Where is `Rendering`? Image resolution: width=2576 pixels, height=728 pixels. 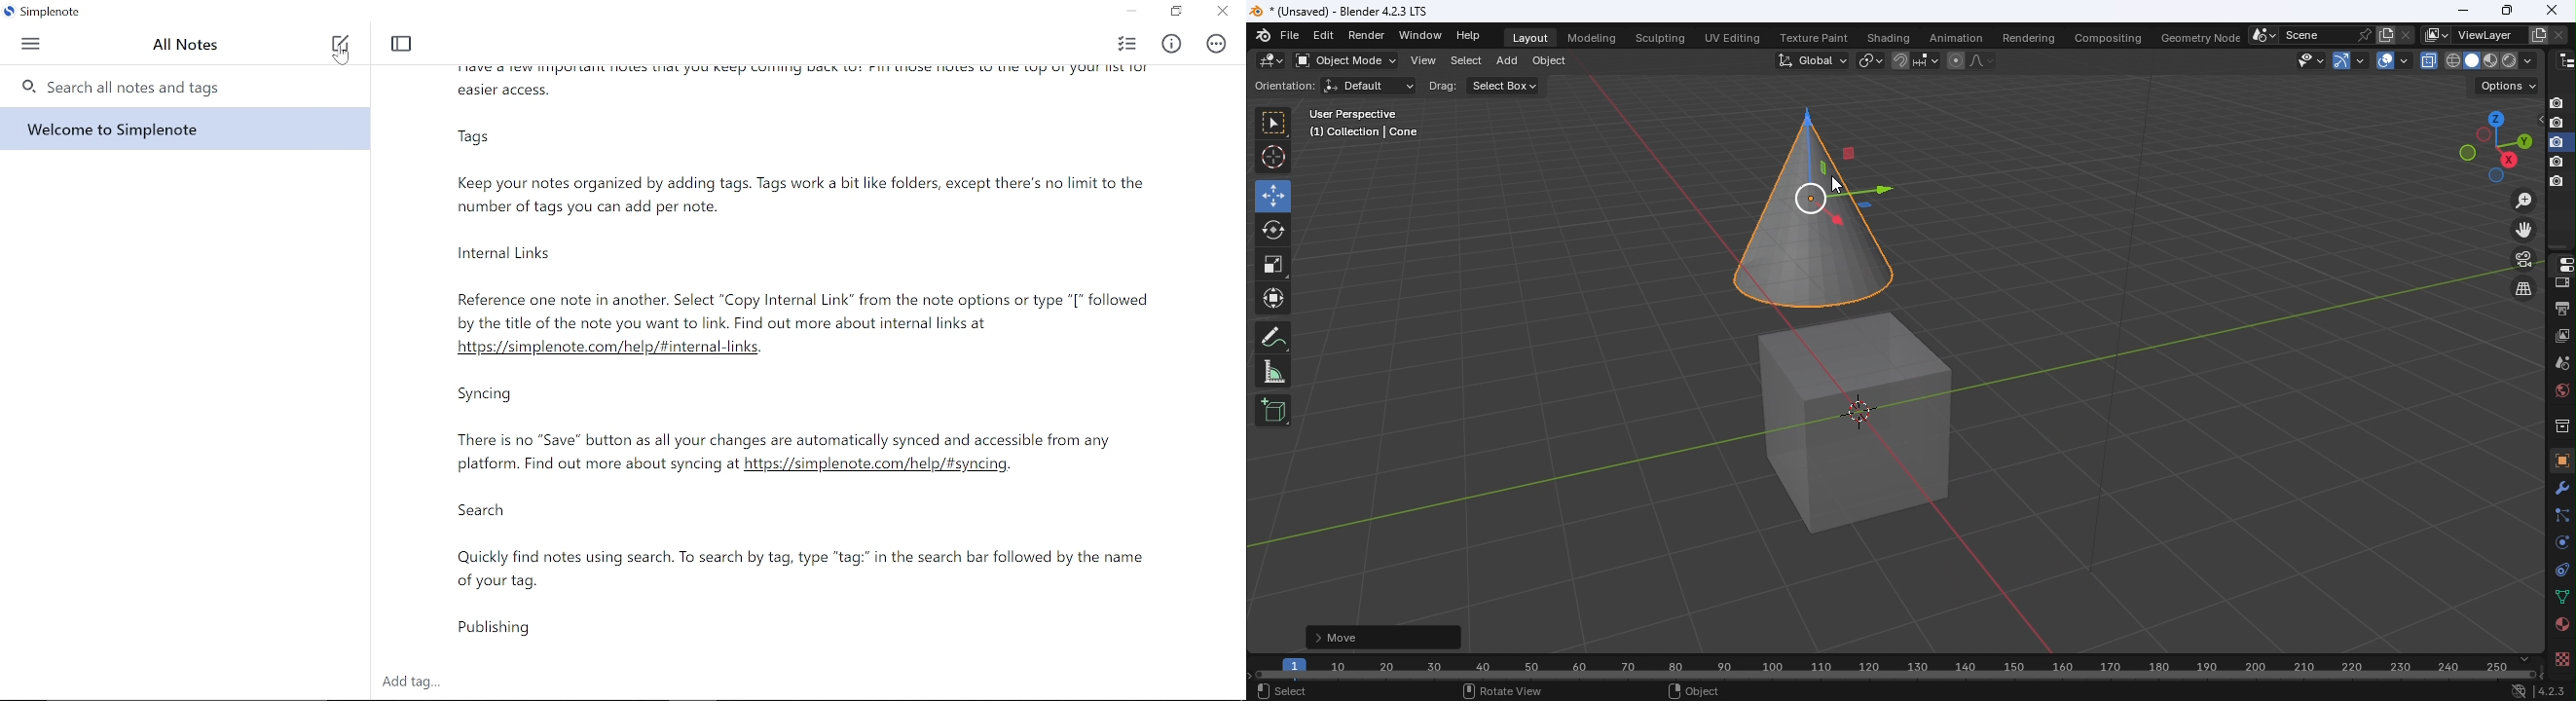 Rendering is located at coordinates (2024, 35).